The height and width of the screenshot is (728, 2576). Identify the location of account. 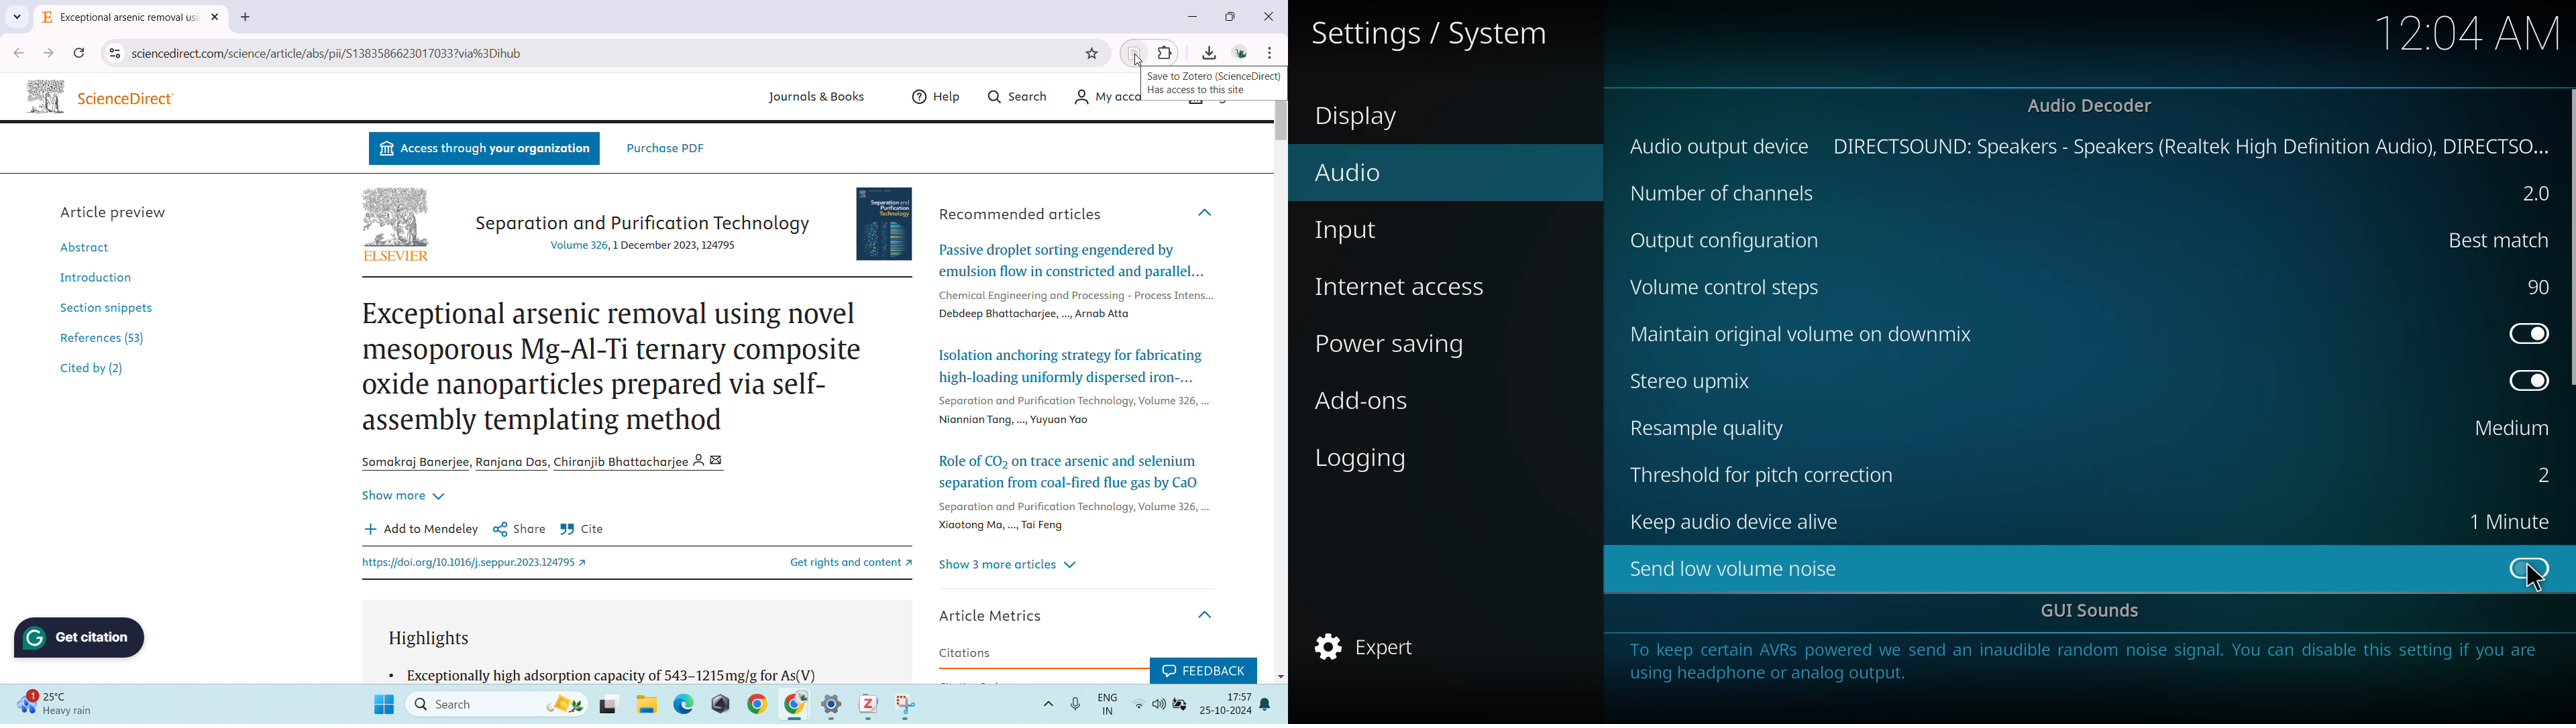
(1240, 52).